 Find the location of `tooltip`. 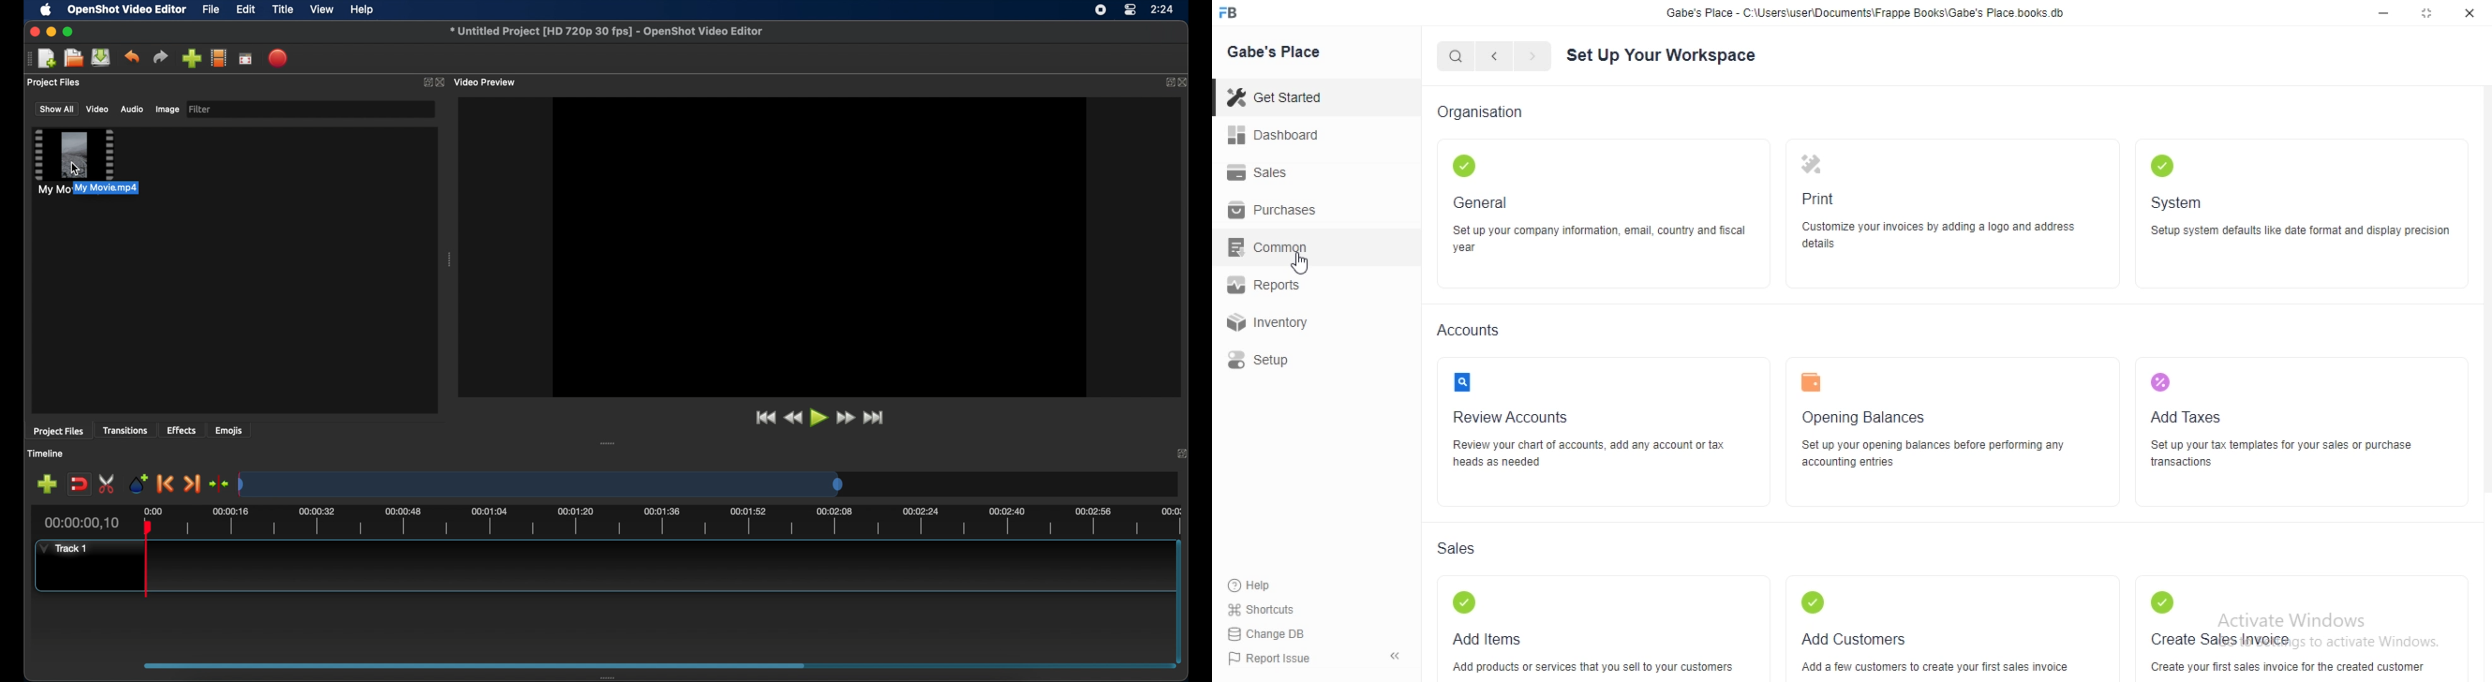

tooltip is located at coordinates (130, 188).